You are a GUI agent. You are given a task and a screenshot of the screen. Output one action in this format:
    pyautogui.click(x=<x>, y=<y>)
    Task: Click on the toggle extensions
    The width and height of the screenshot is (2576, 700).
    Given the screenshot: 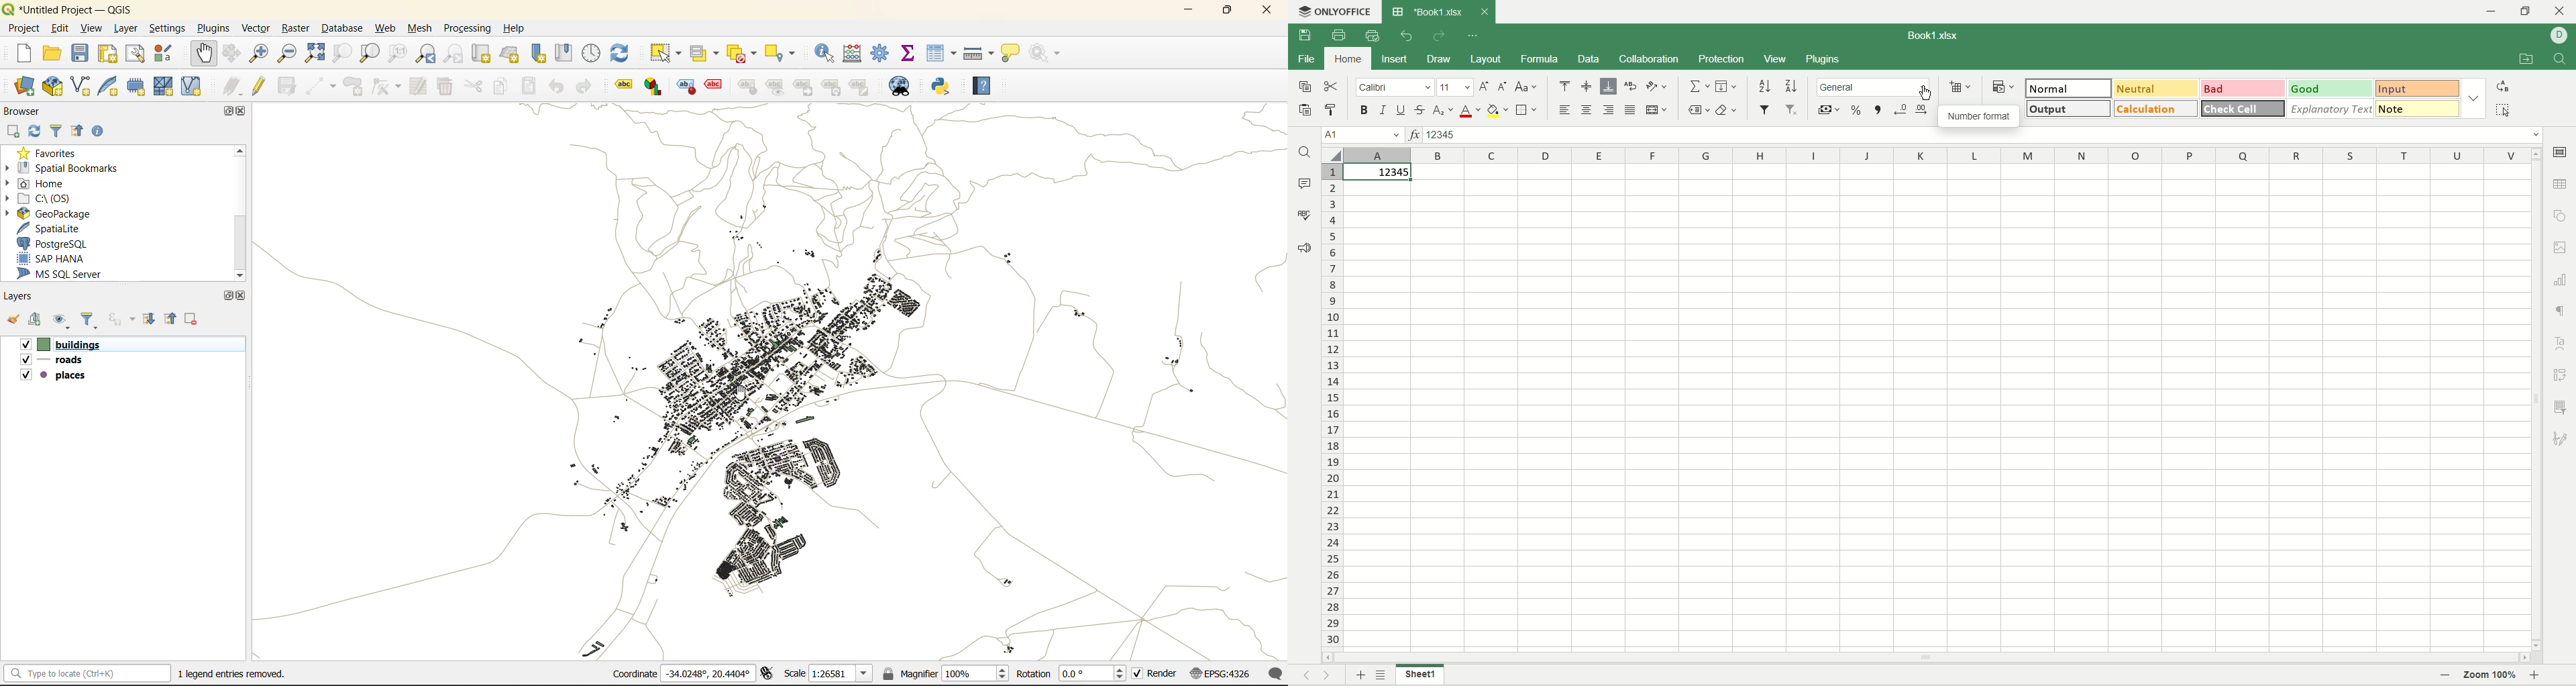 What is the action you would take?
    pyautogui.click(x=771, y=674)
    